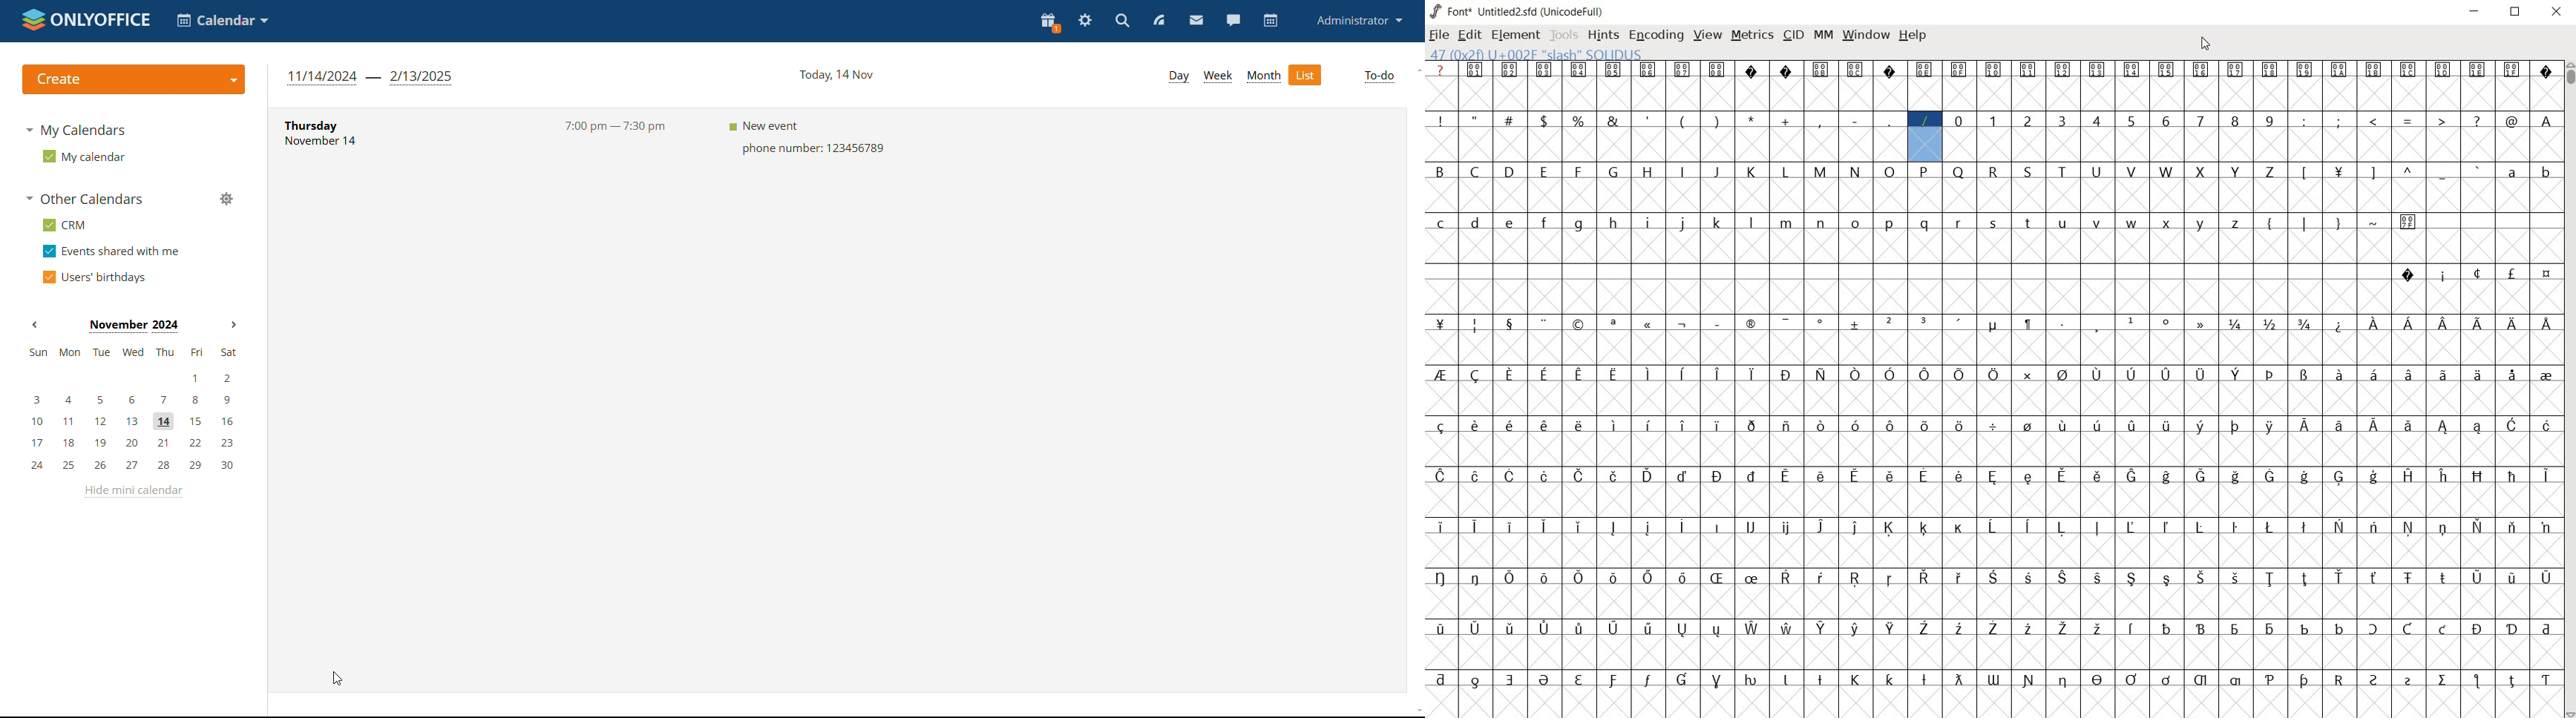  I want to click on glyph, so click(1579, 578).